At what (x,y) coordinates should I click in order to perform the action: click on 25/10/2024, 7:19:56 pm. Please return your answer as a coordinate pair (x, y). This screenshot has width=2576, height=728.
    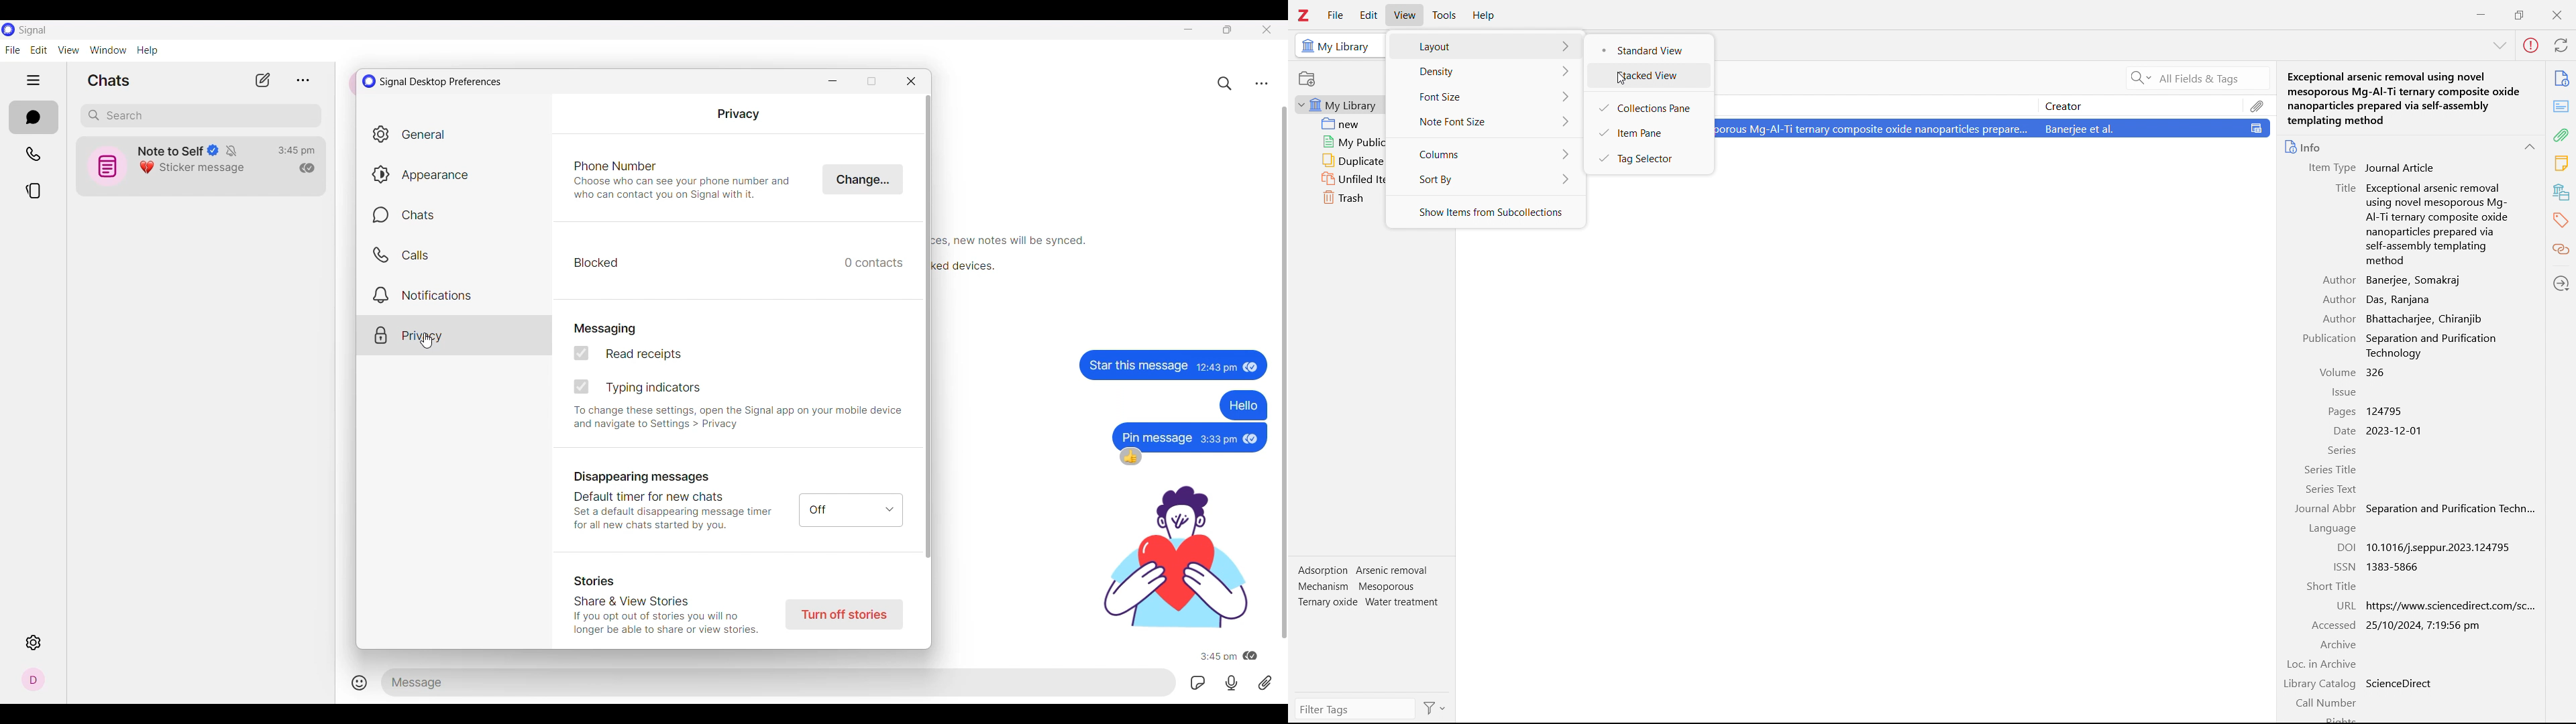
    Looking at the image, I should click on (2426, 625).